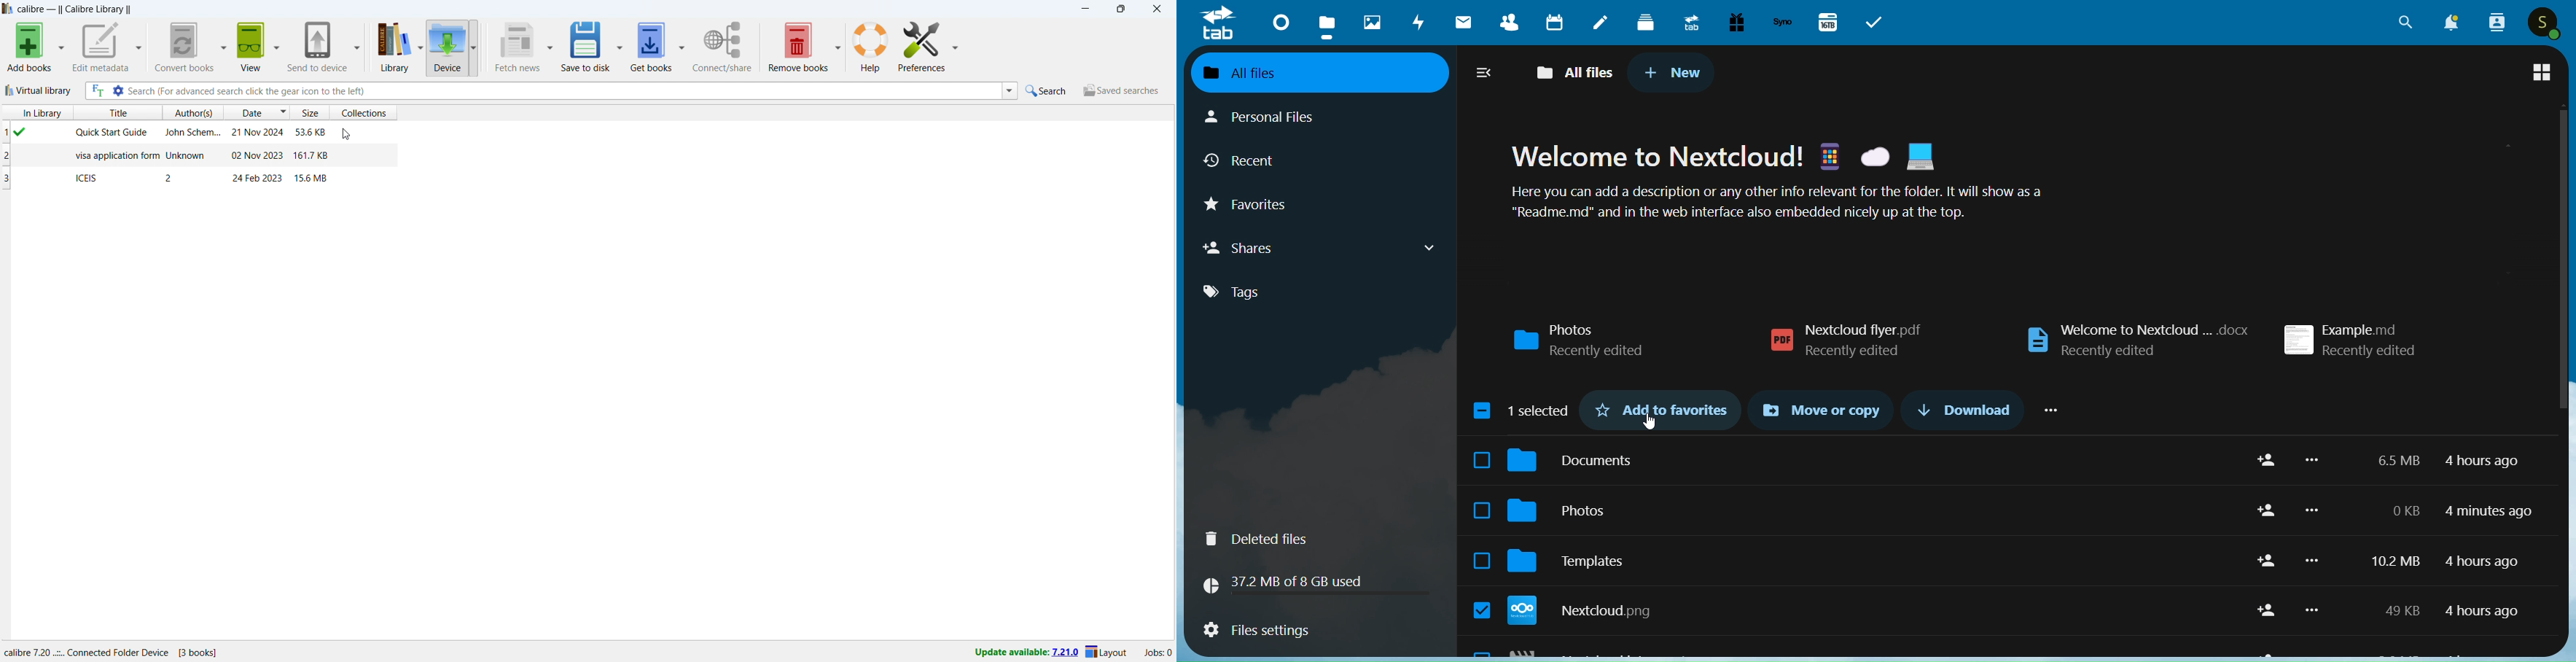 Image resolution: width=2576 pixels, height=672 pixels. I want to click on Photos, so click(1872, 510).